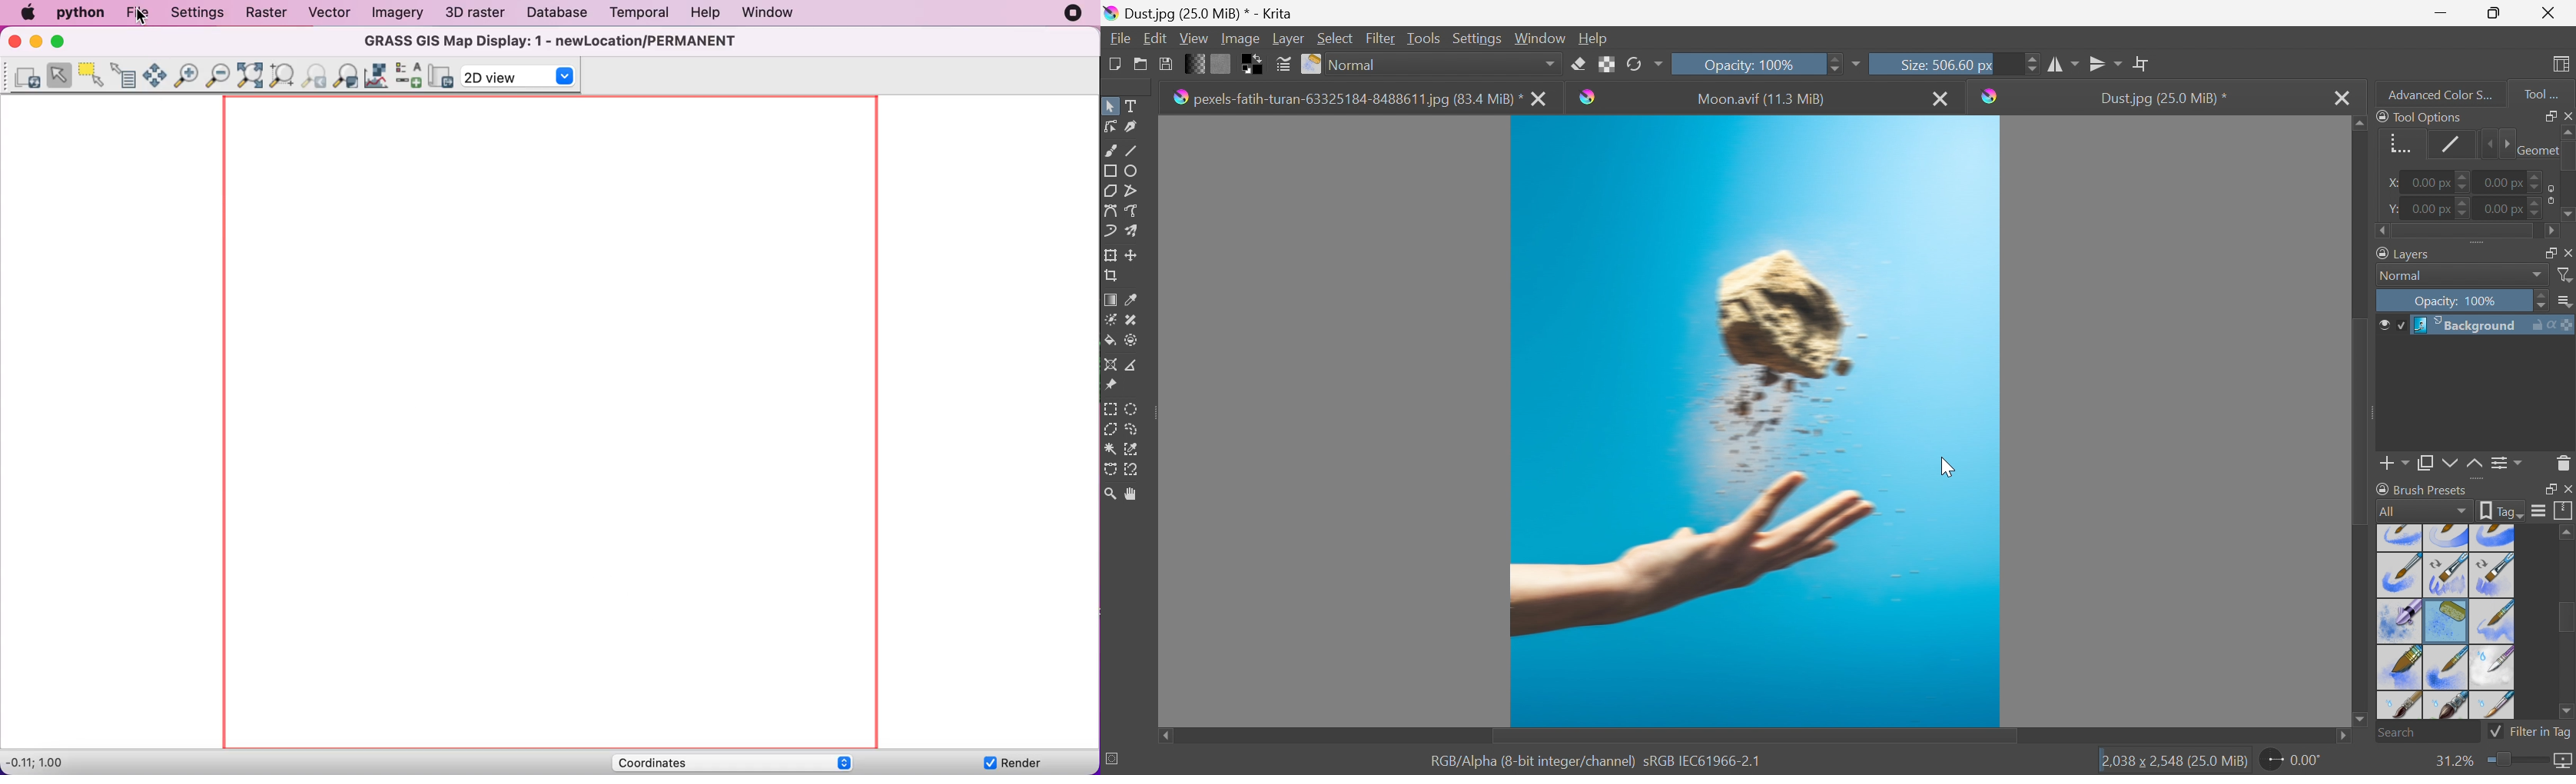  What do you see at coordinates (1133, 429) in the screenshot?
I see `Freehand selection tool` at bounding box center [1133, 429].